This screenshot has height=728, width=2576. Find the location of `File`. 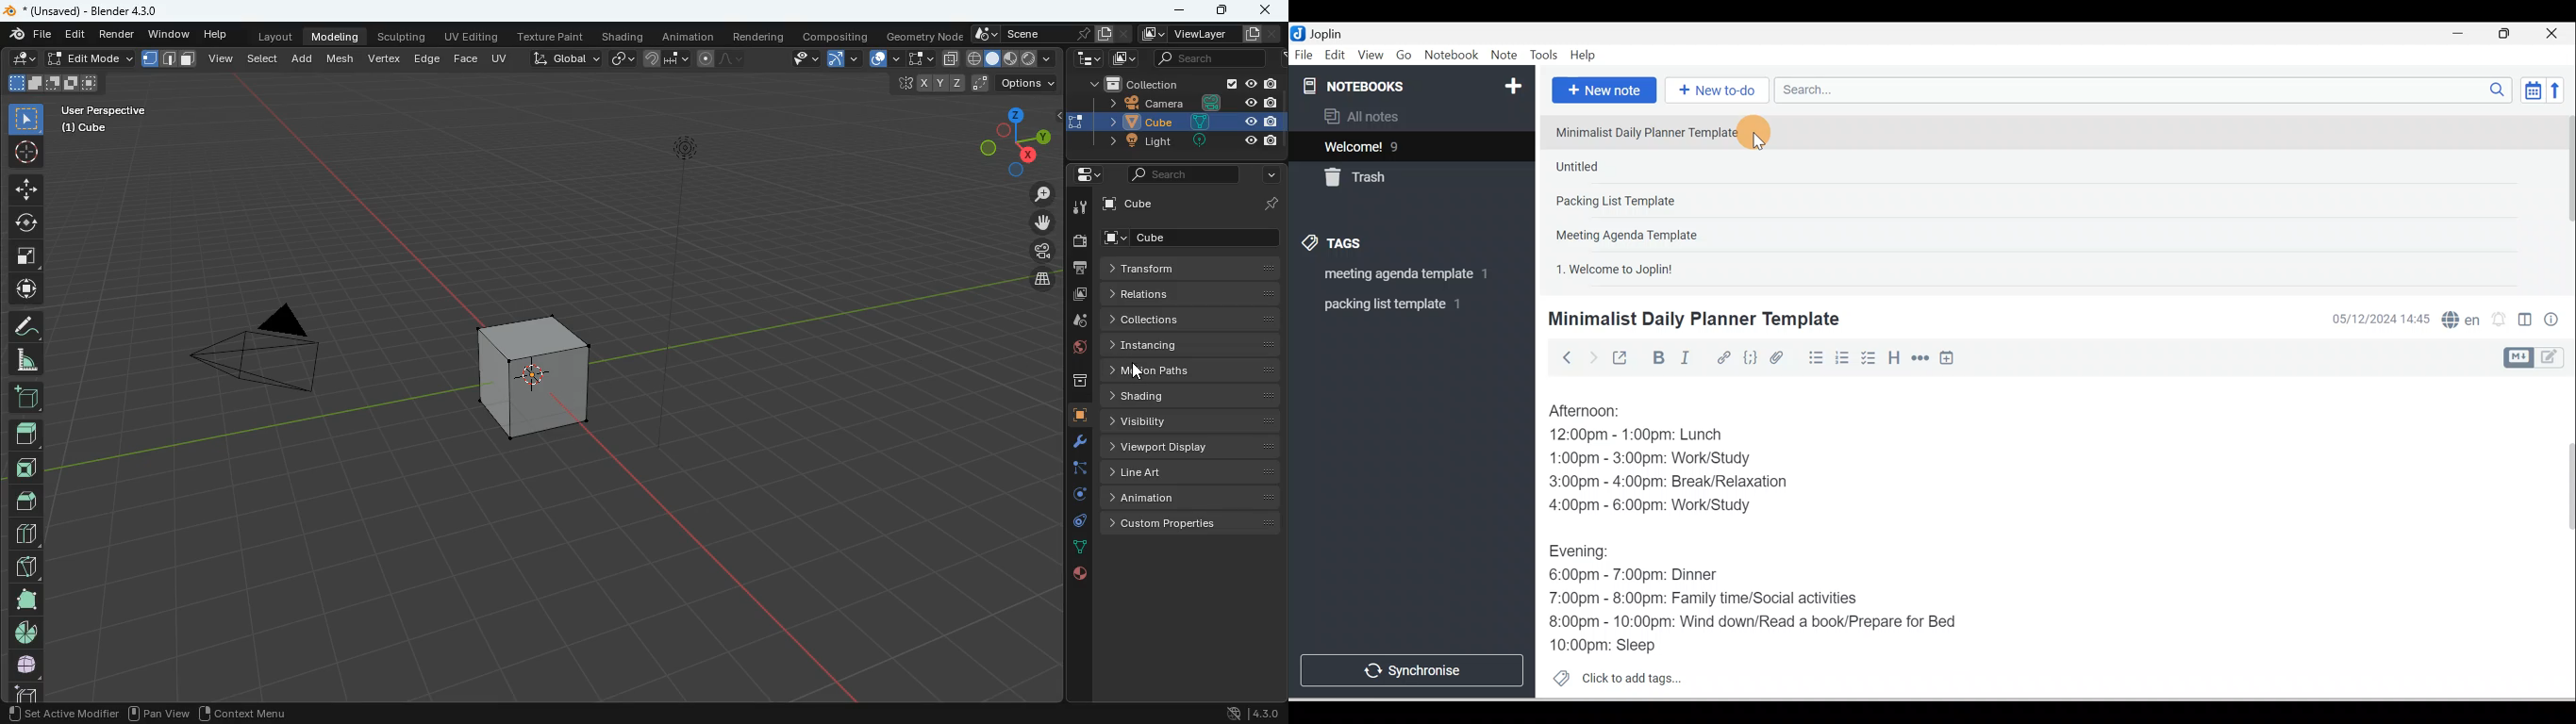

File is located at coordinates (1305, 54).